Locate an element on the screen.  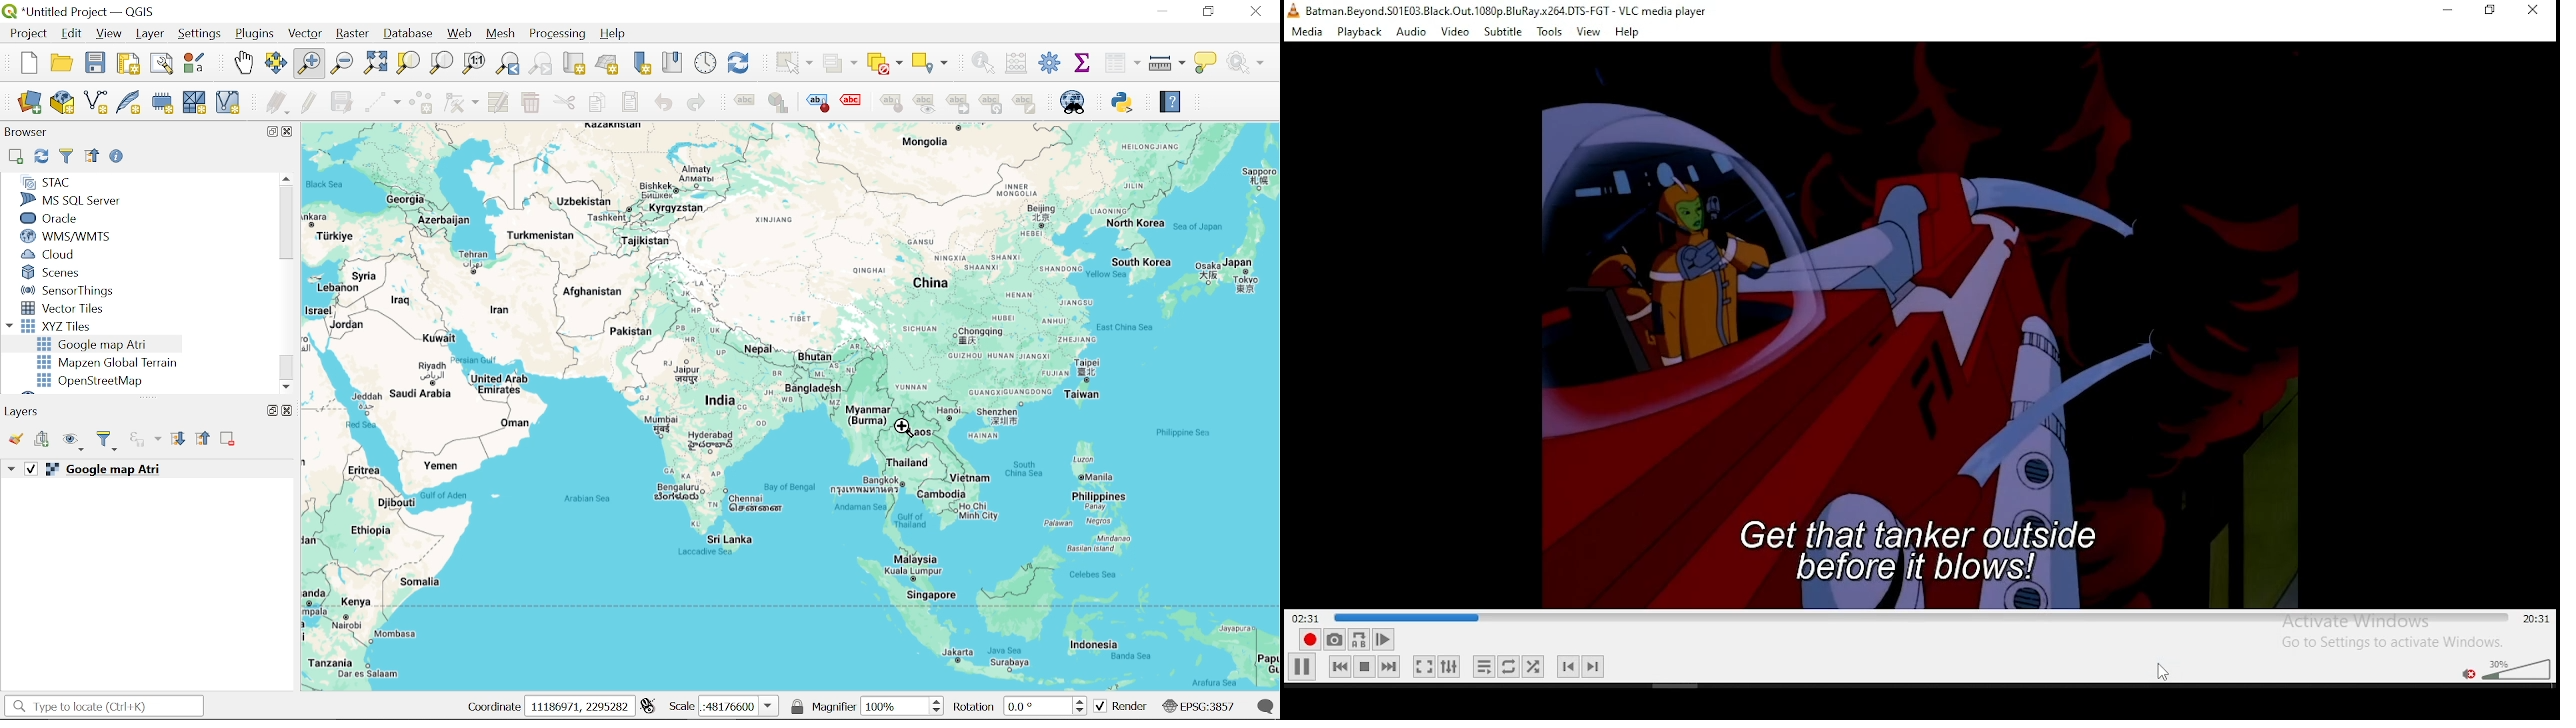
seek bar is located at coordinates (1923, 618).